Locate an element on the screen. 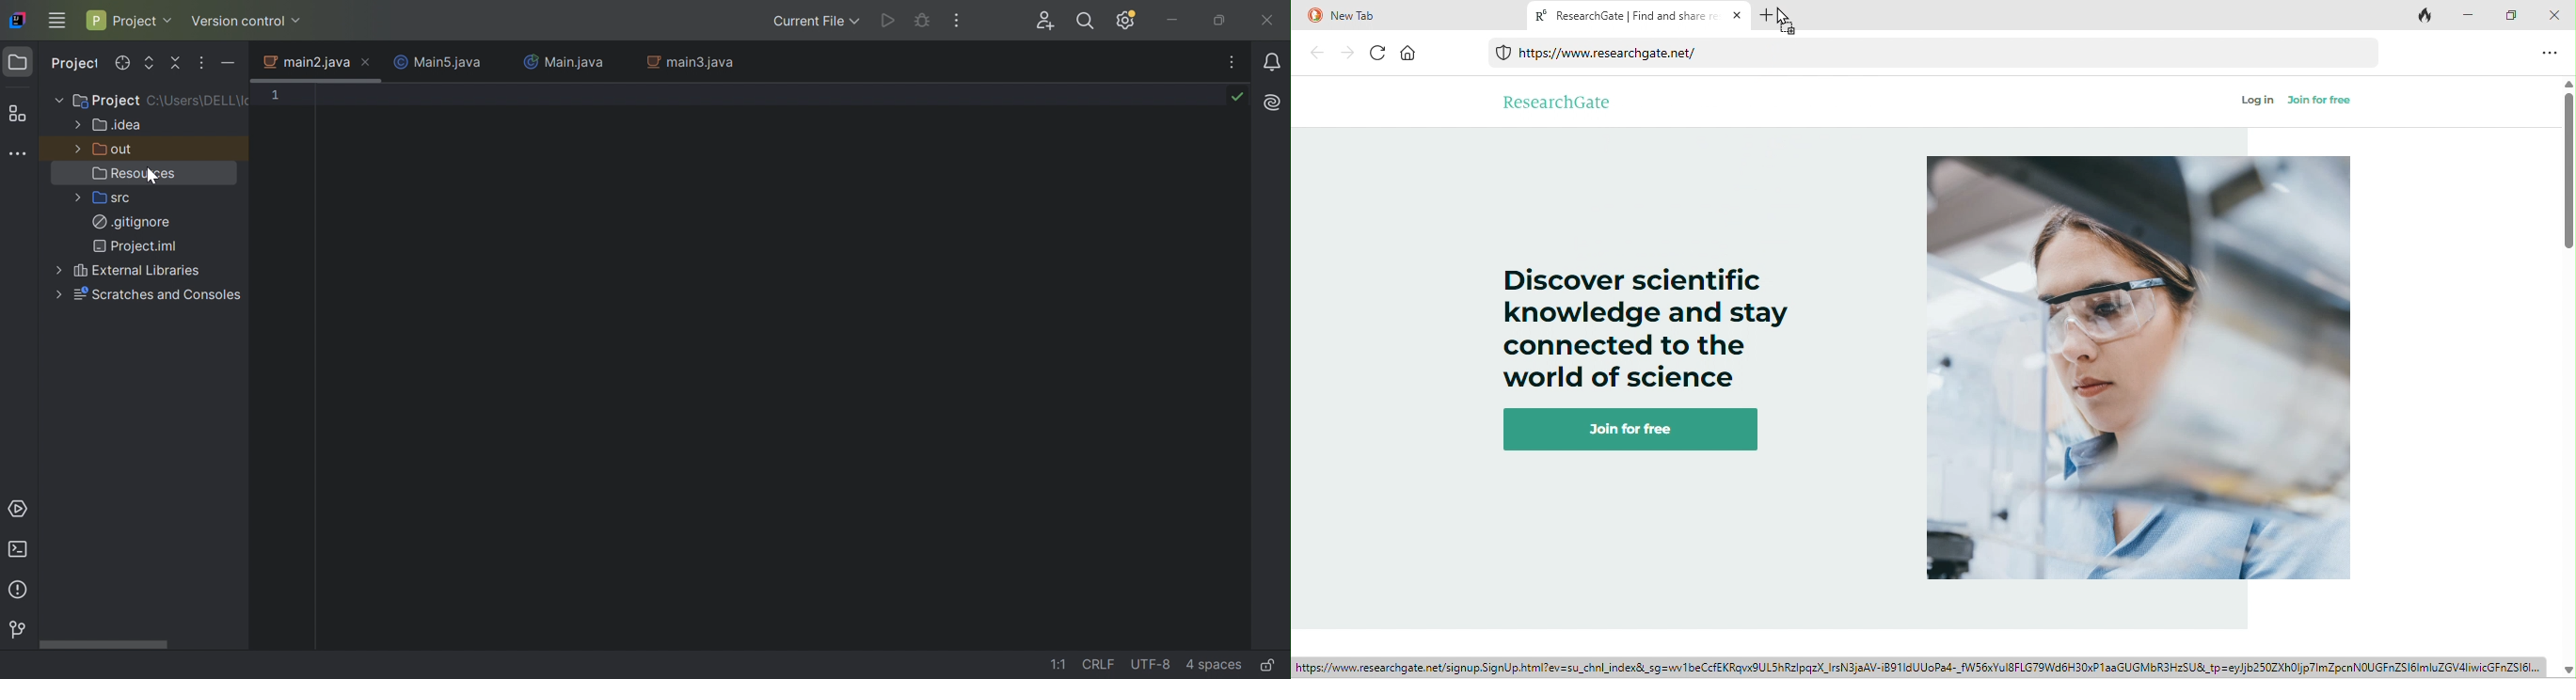 This screenshot has width=2576, height=700. track tab is located at coordinates (2426, 17).